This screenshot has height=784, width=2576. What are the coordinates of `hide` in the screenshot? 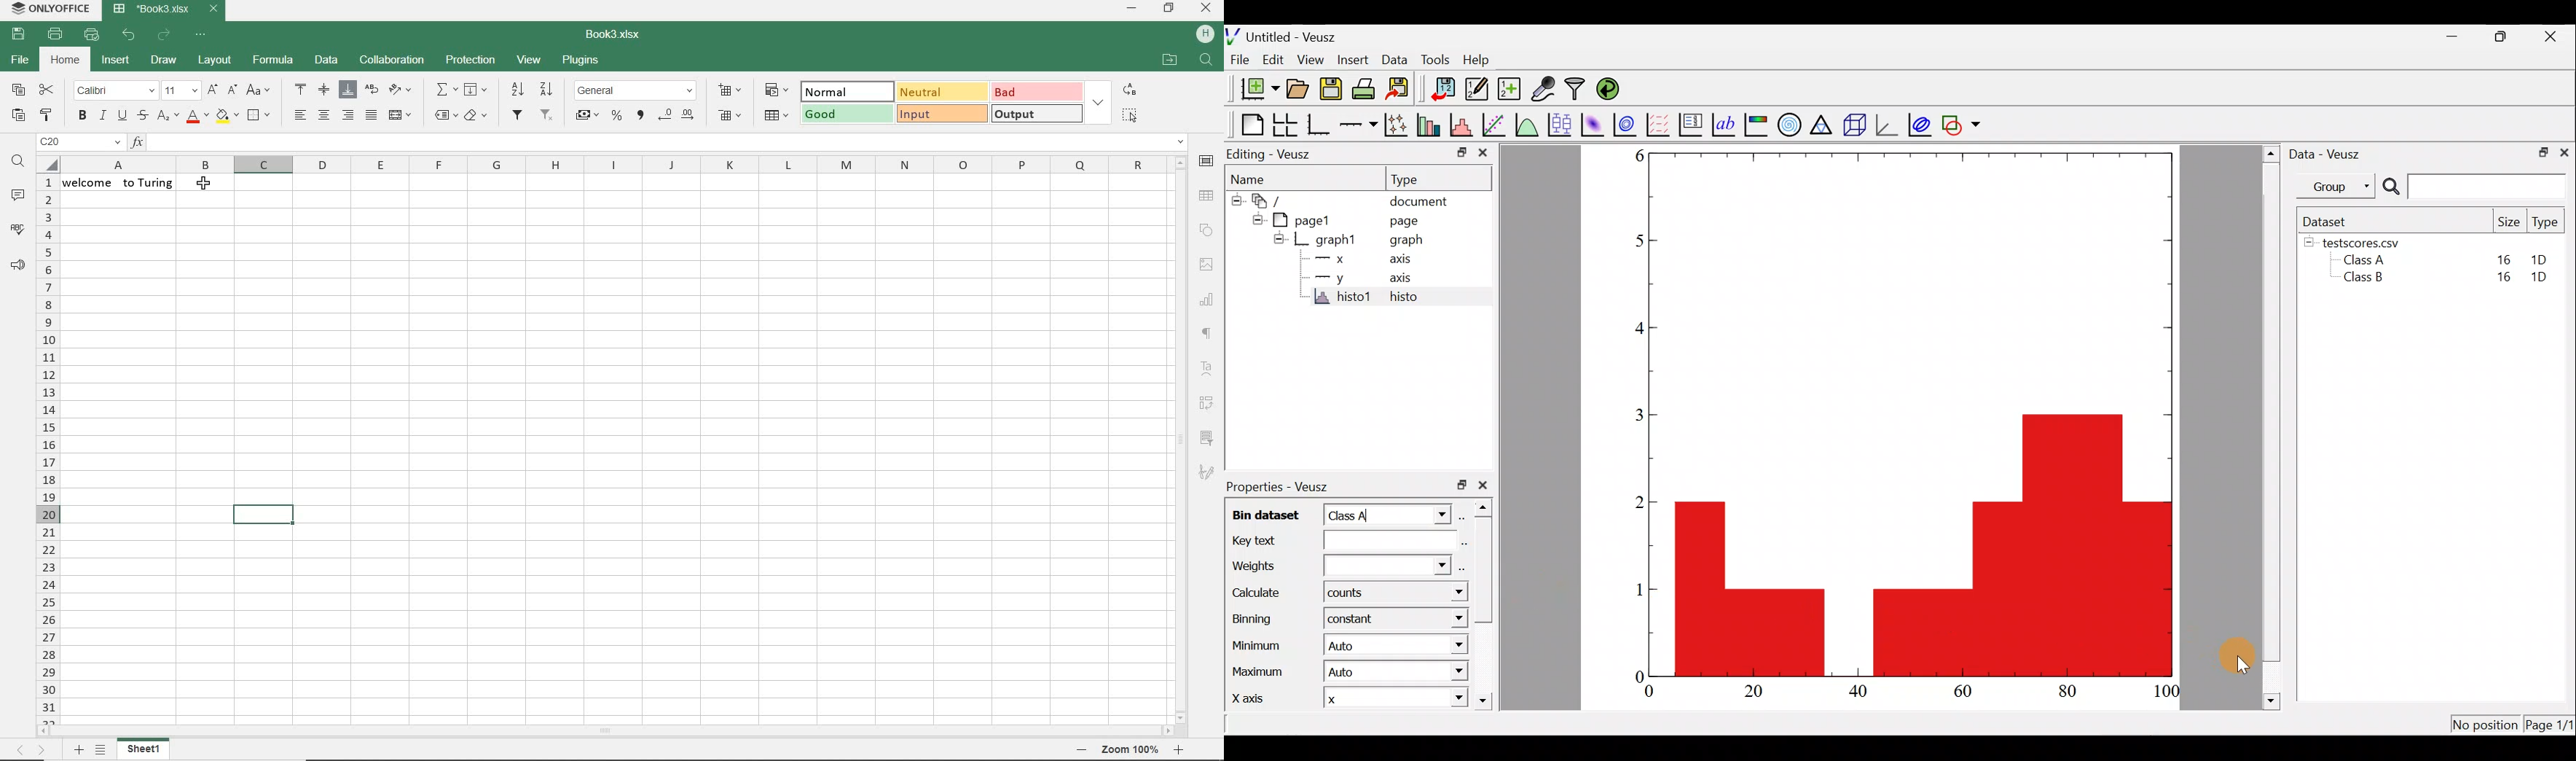 It's located at (2309, 243).